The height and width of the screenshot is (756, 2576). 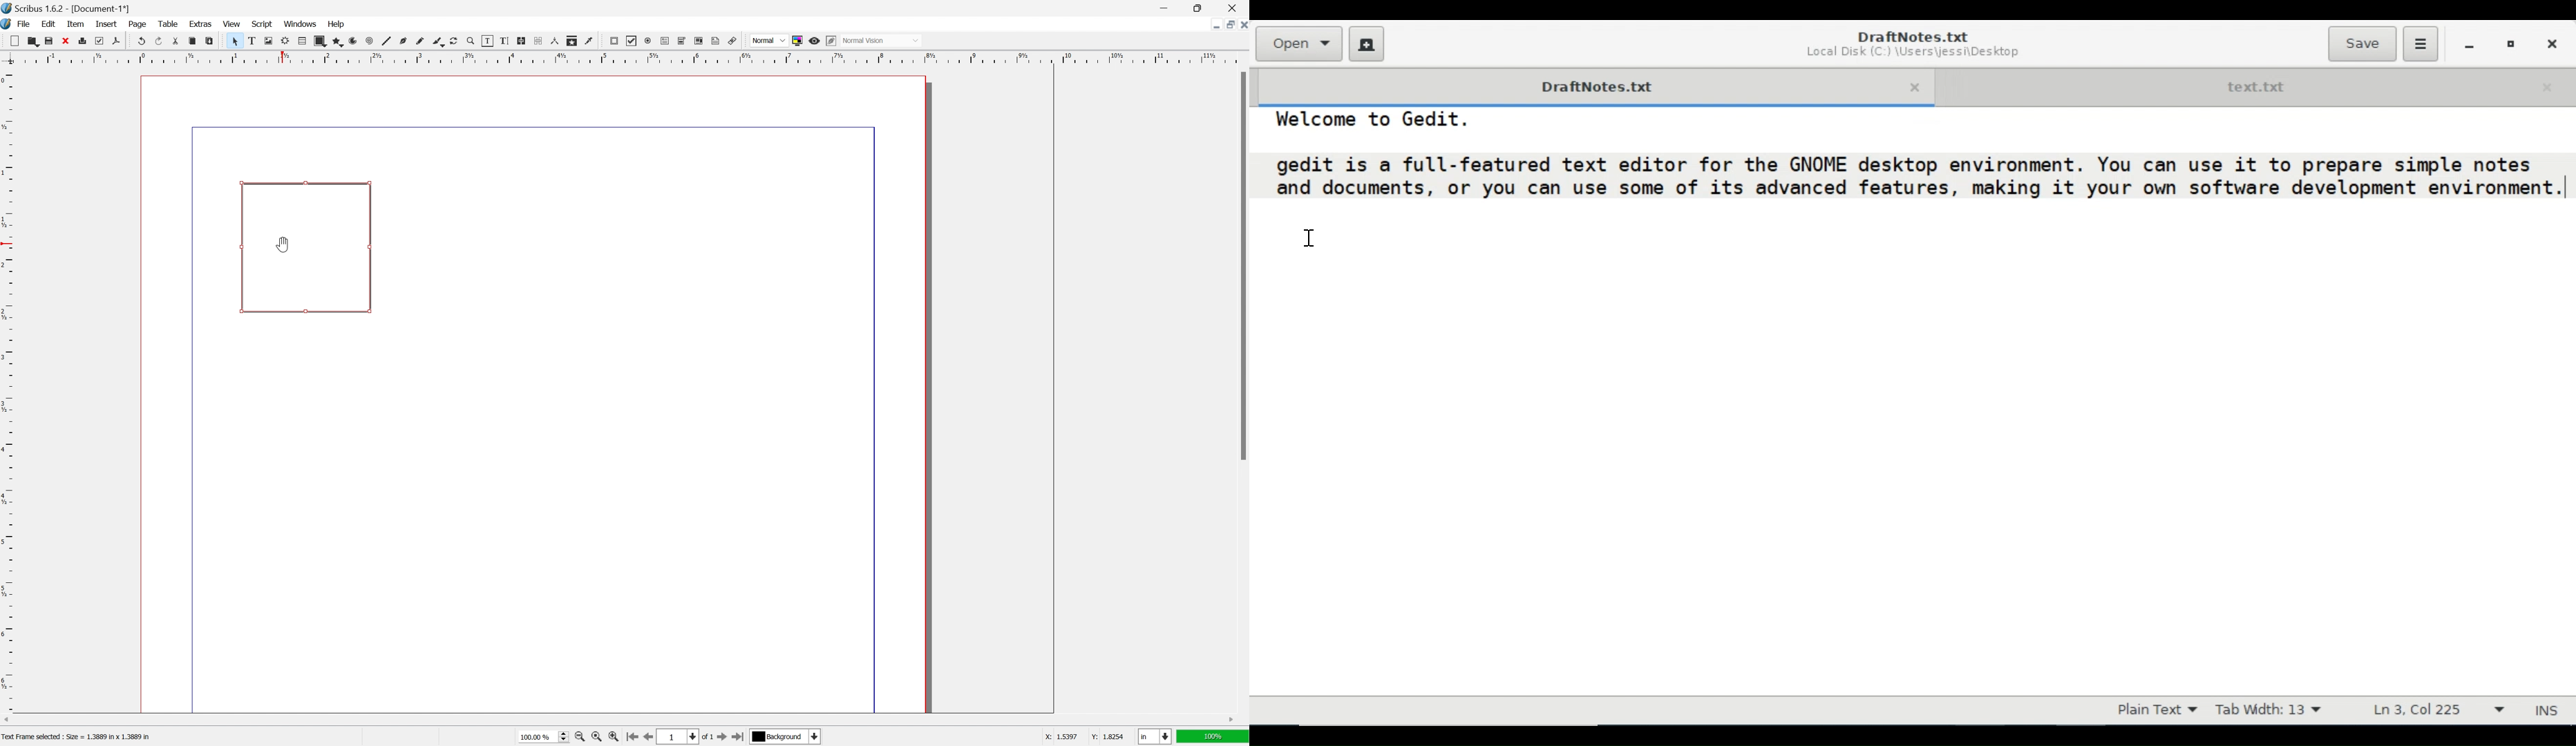 I want to click on new, so click(x=15, y=40).